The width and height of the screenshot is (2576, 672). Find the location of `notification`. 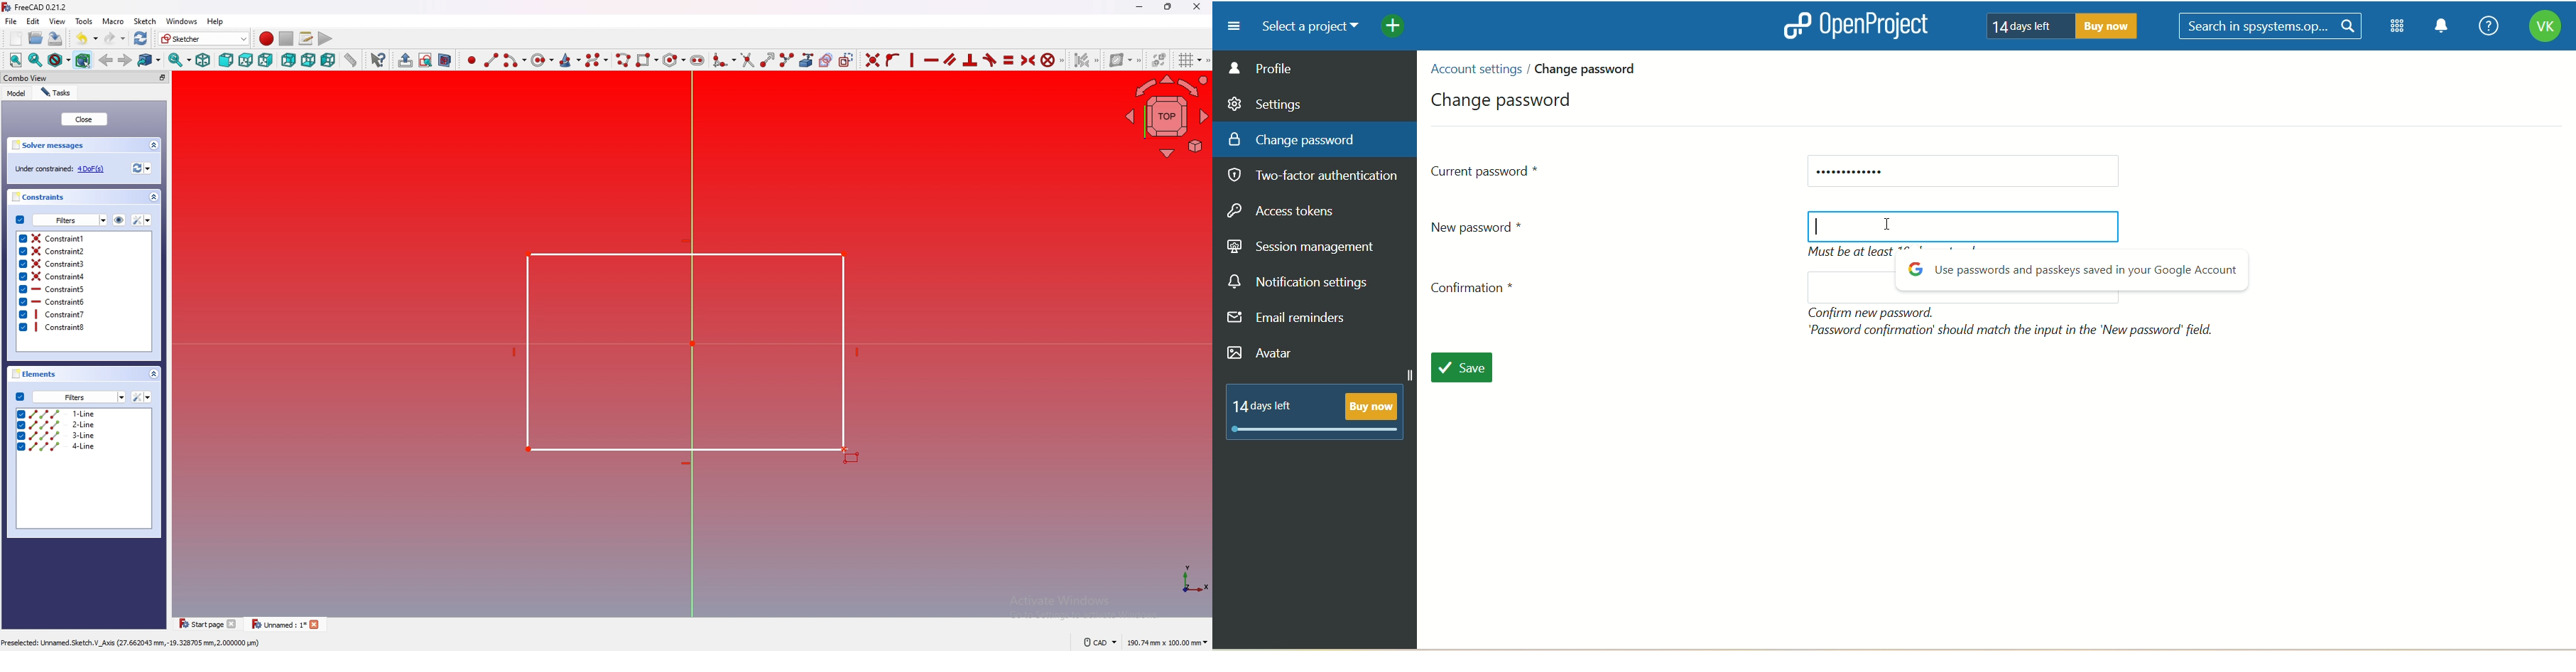

notification is located at coordinates (2442, 28).